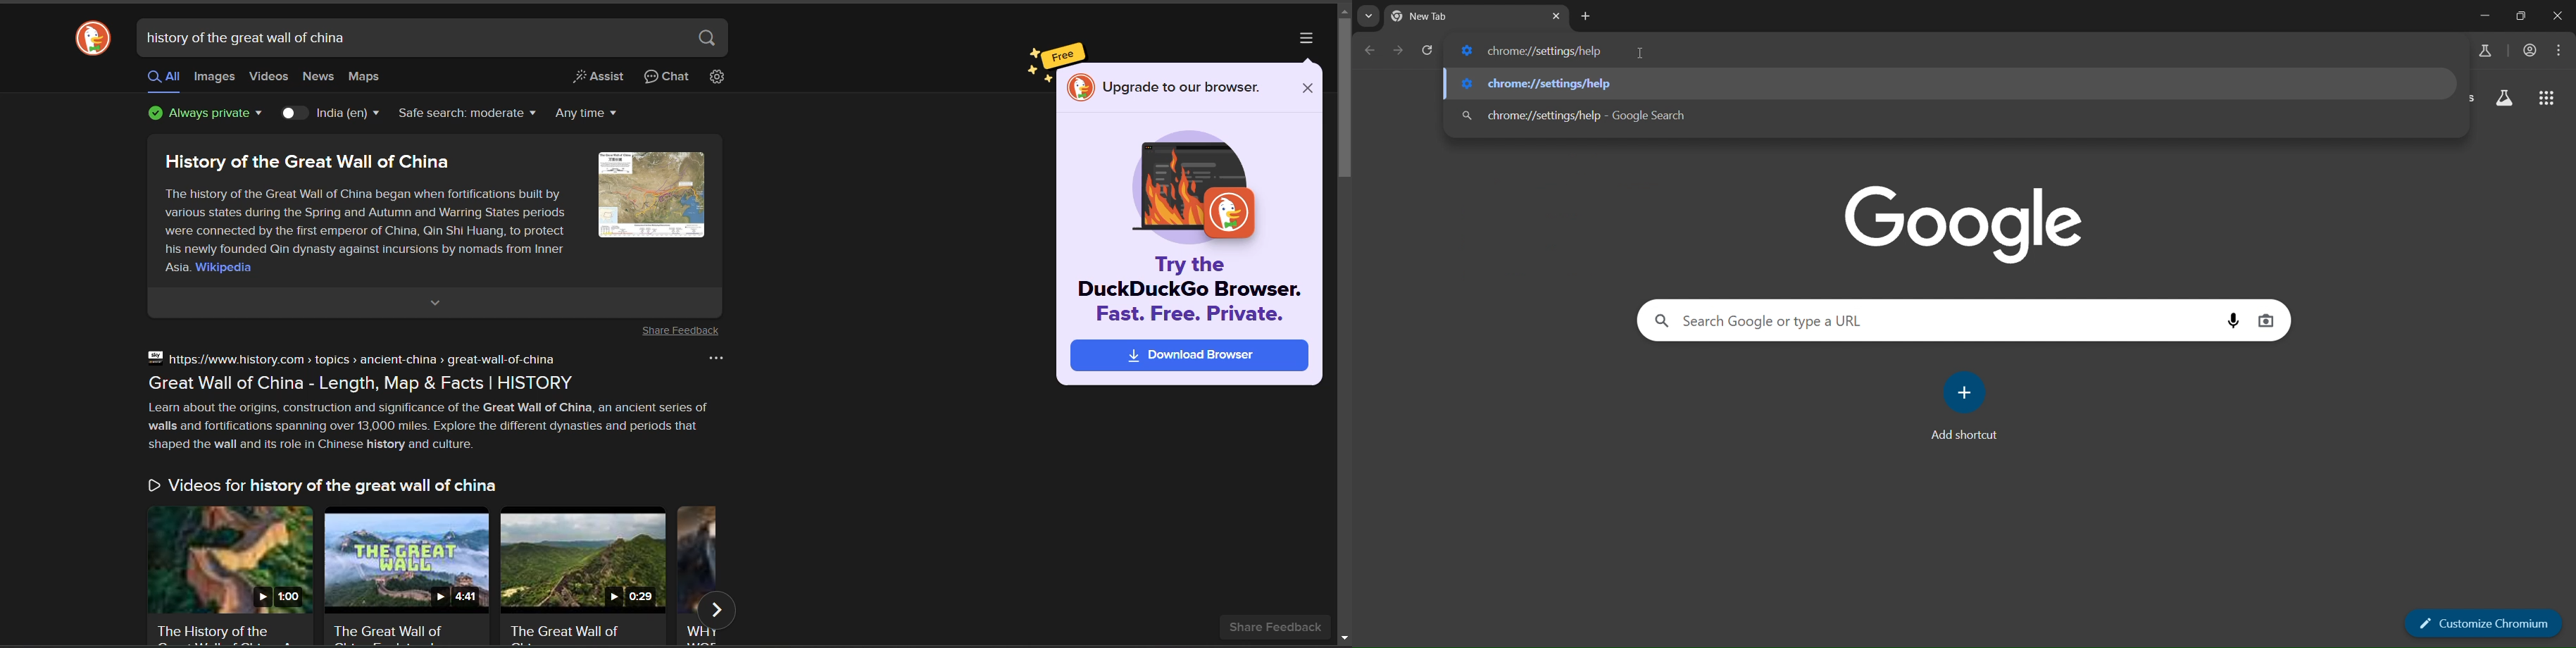  Describe the element at coordinates (689, 330) in the screenshot. I see `Share Feedback` at that location.